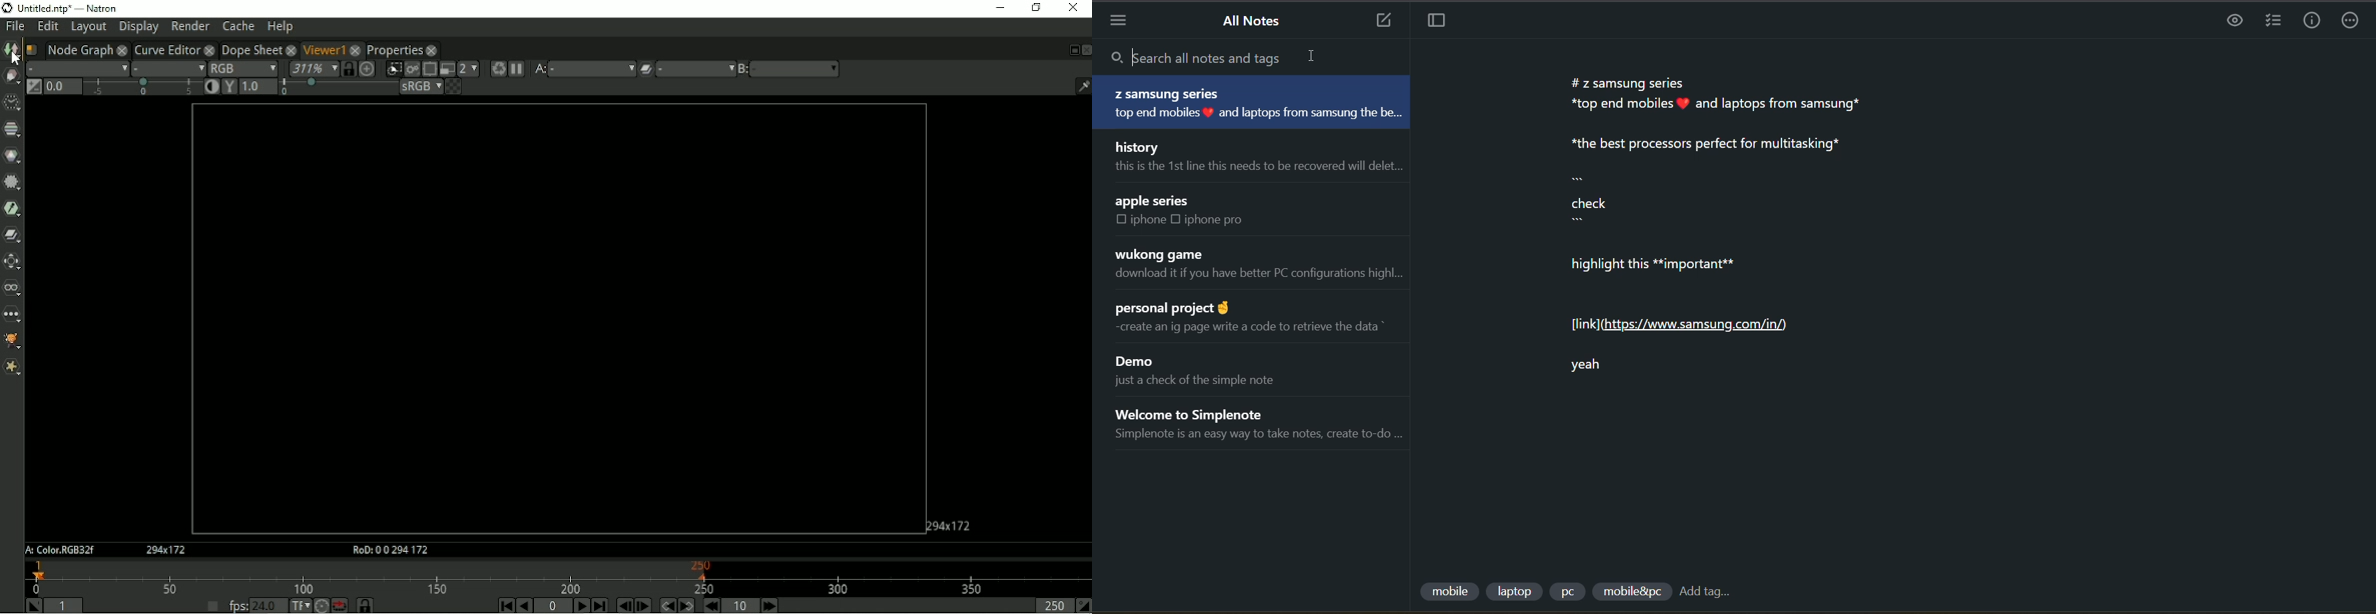 This screenshot has width=2380, height=616. Describe the element at coordinates (1515, 589) in the screenshot. I see `laptop` at that location.